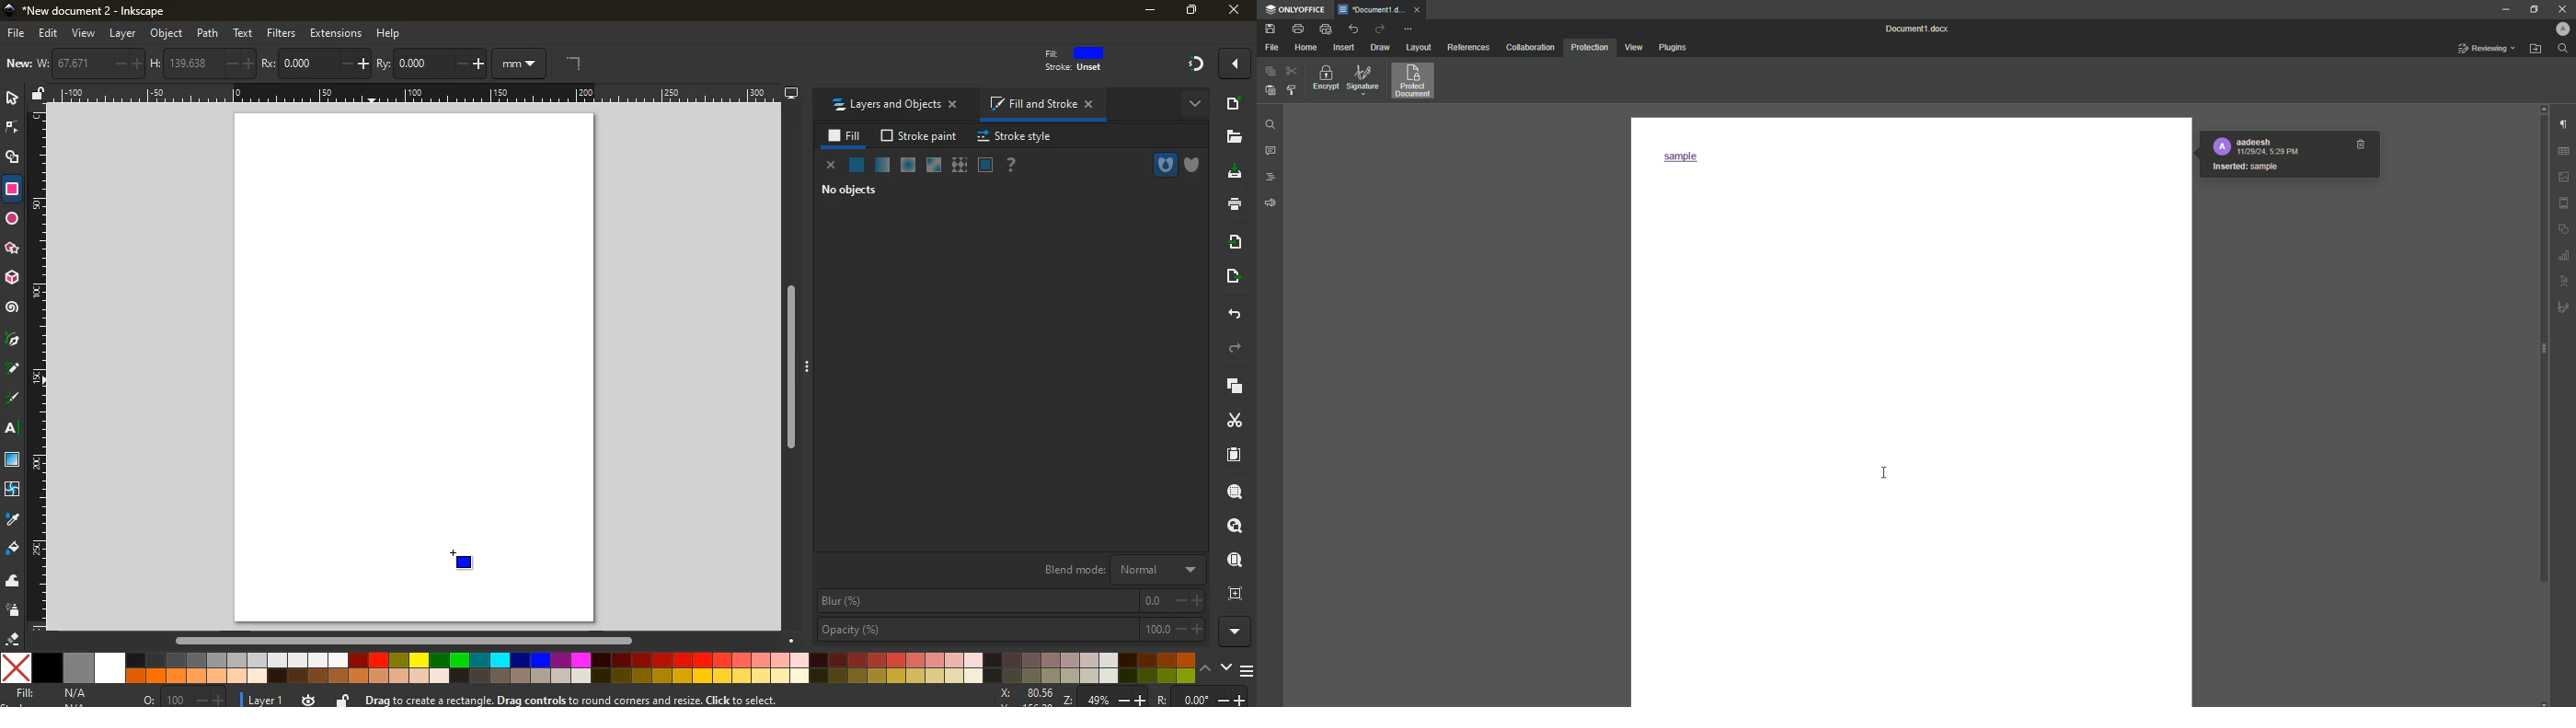  Describe the element at coordinates (894, 106) in the screenshot. I see `layers and objects` at that location.